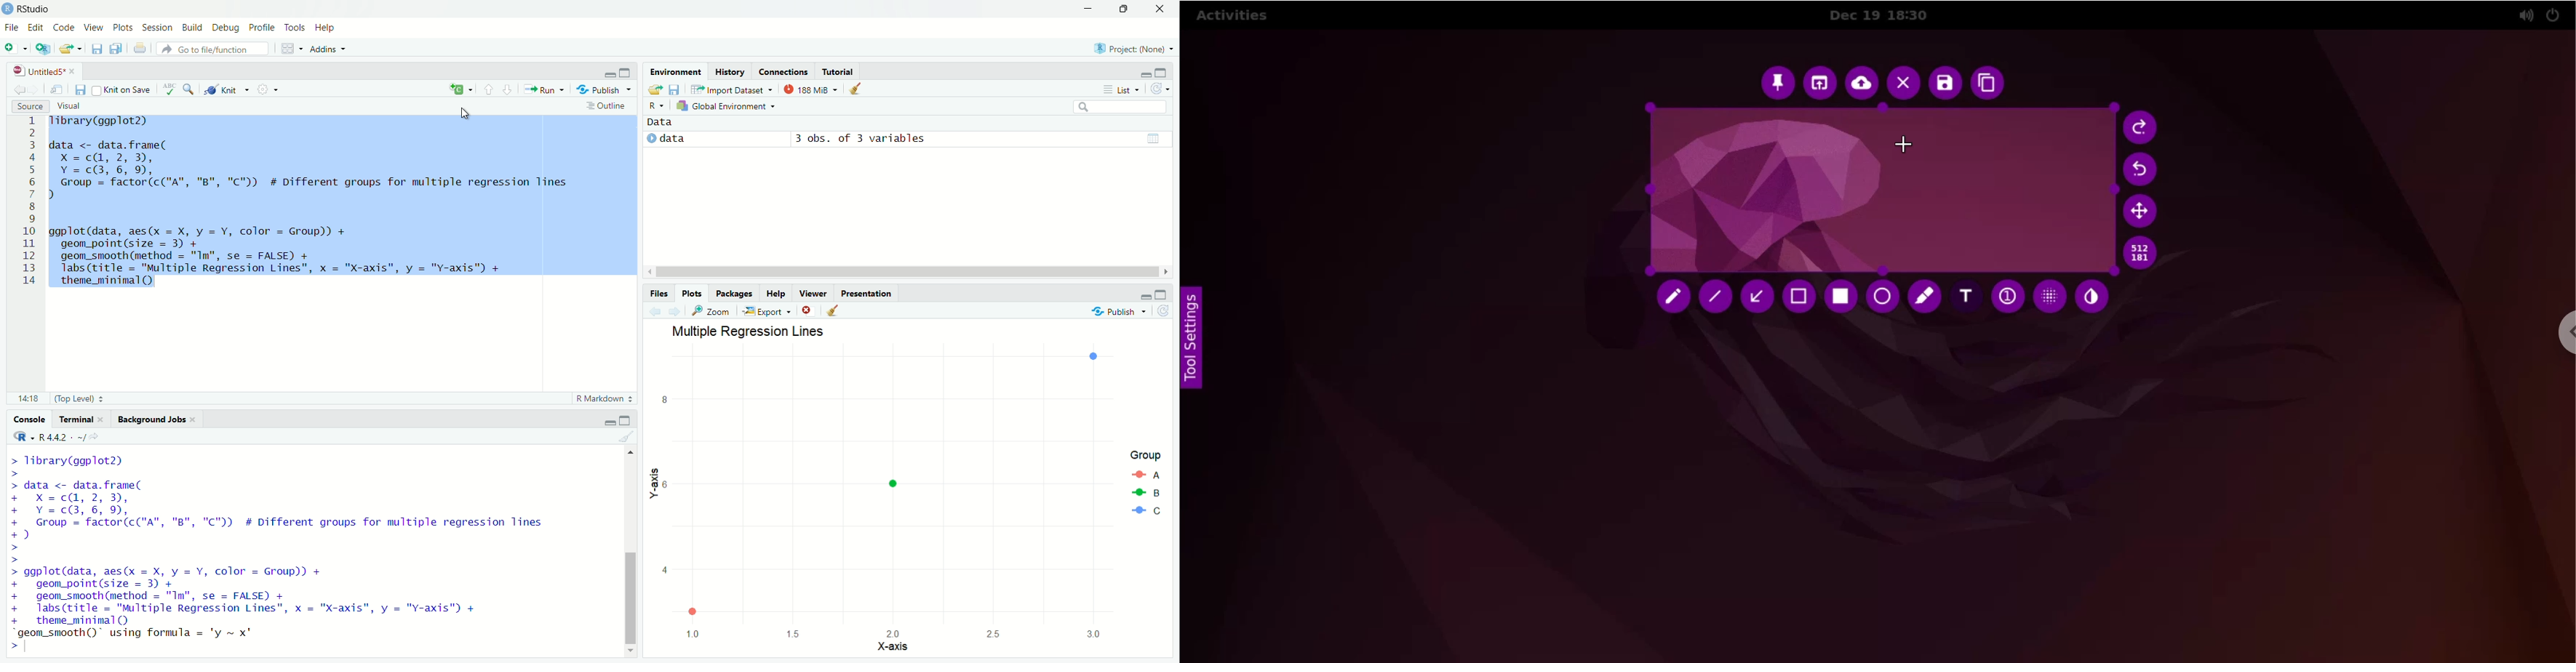 The image size is (2576, 672). What do you see at coordinates (777, 294) in the screenshot?
I see `Help` at bounding box center [777, 294].